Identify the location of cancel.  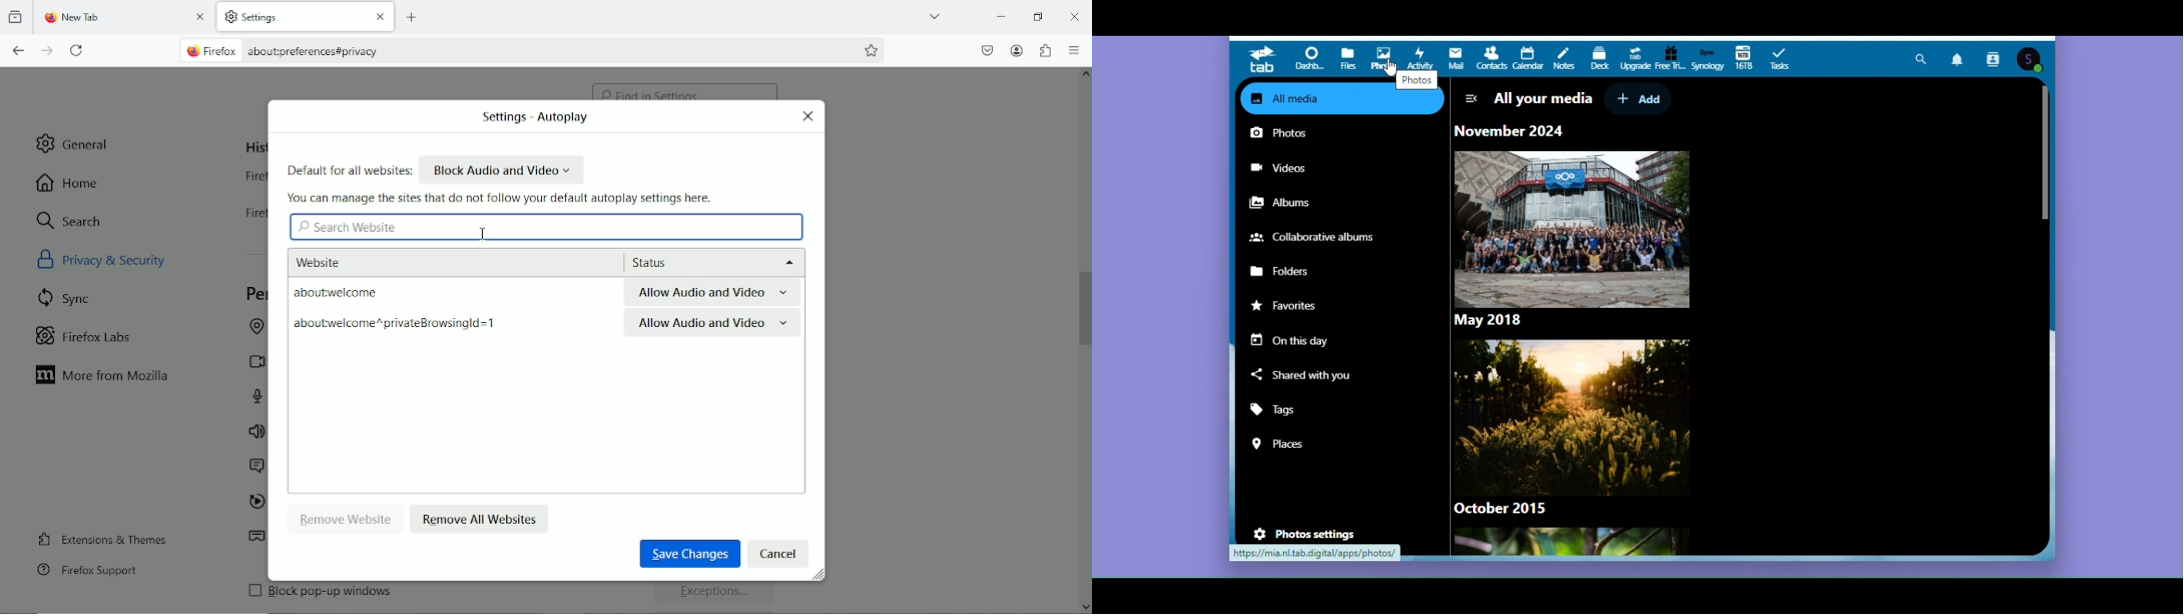
(779, 553).